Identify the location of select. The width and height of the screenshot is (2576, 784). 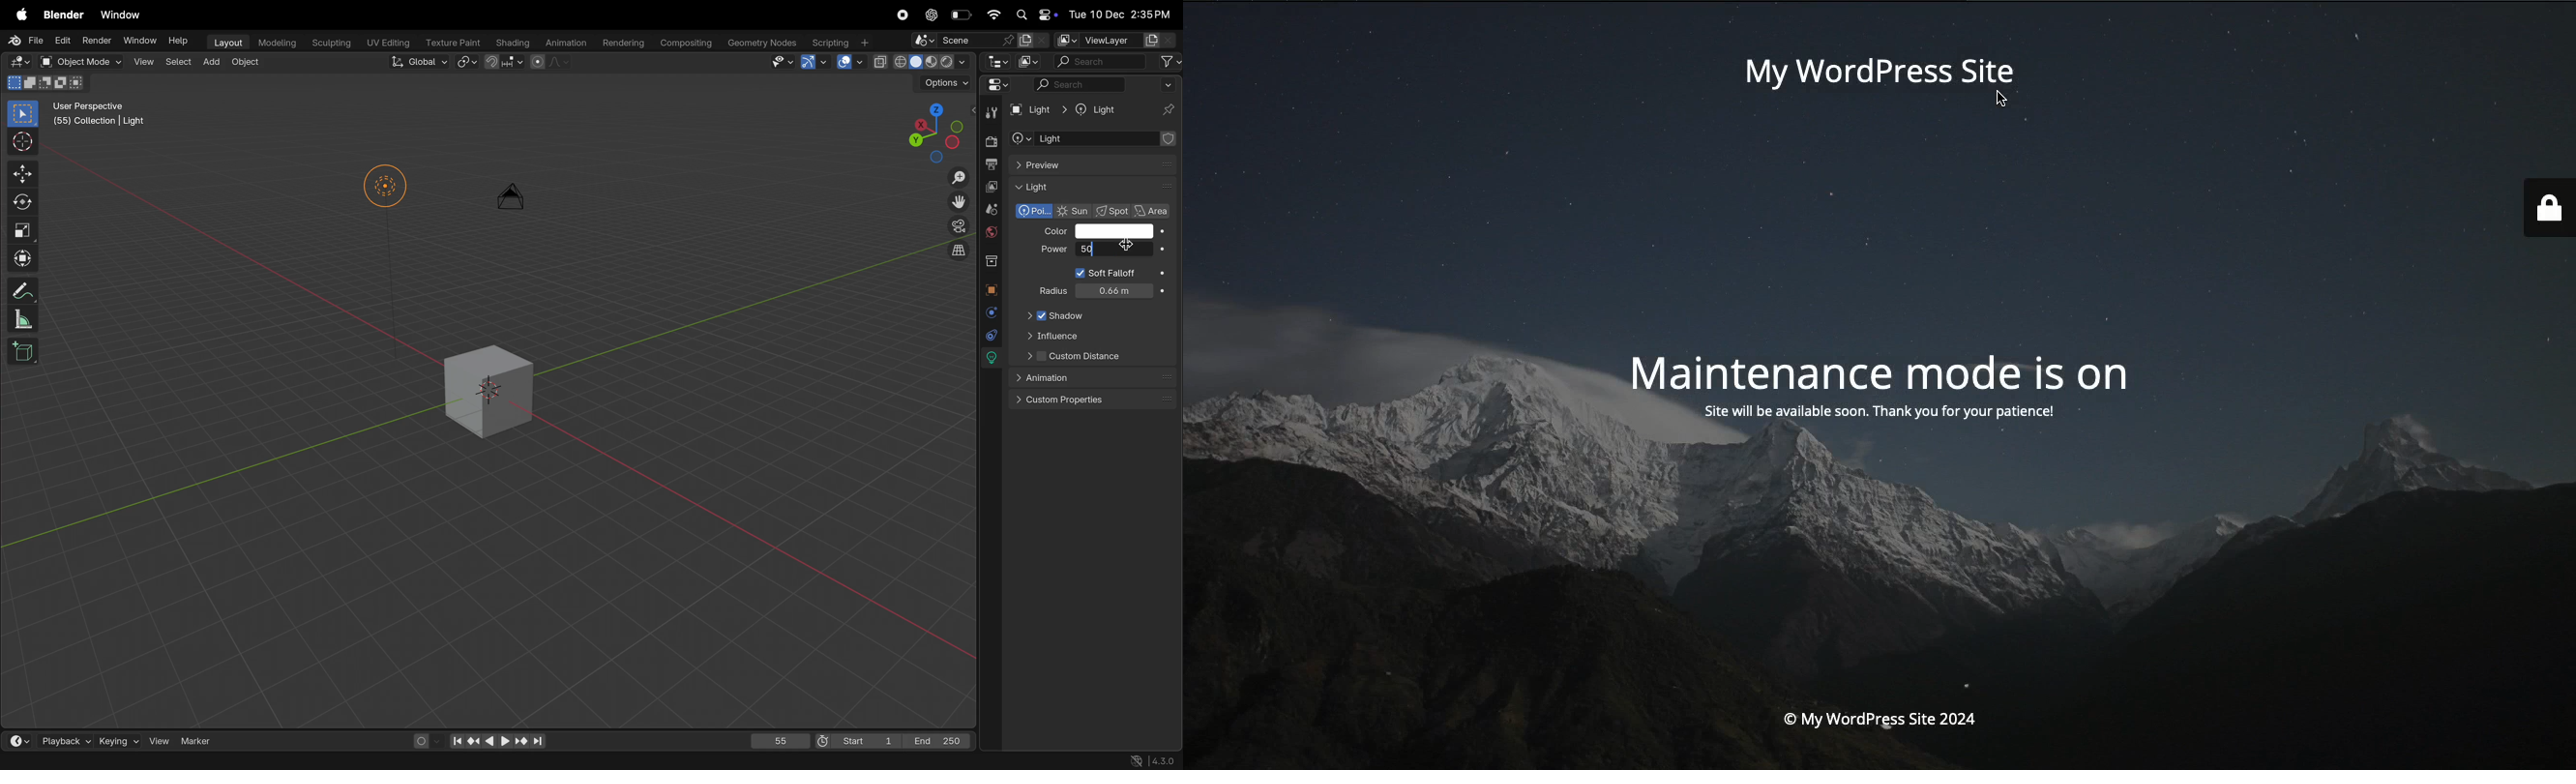
(23, 114).